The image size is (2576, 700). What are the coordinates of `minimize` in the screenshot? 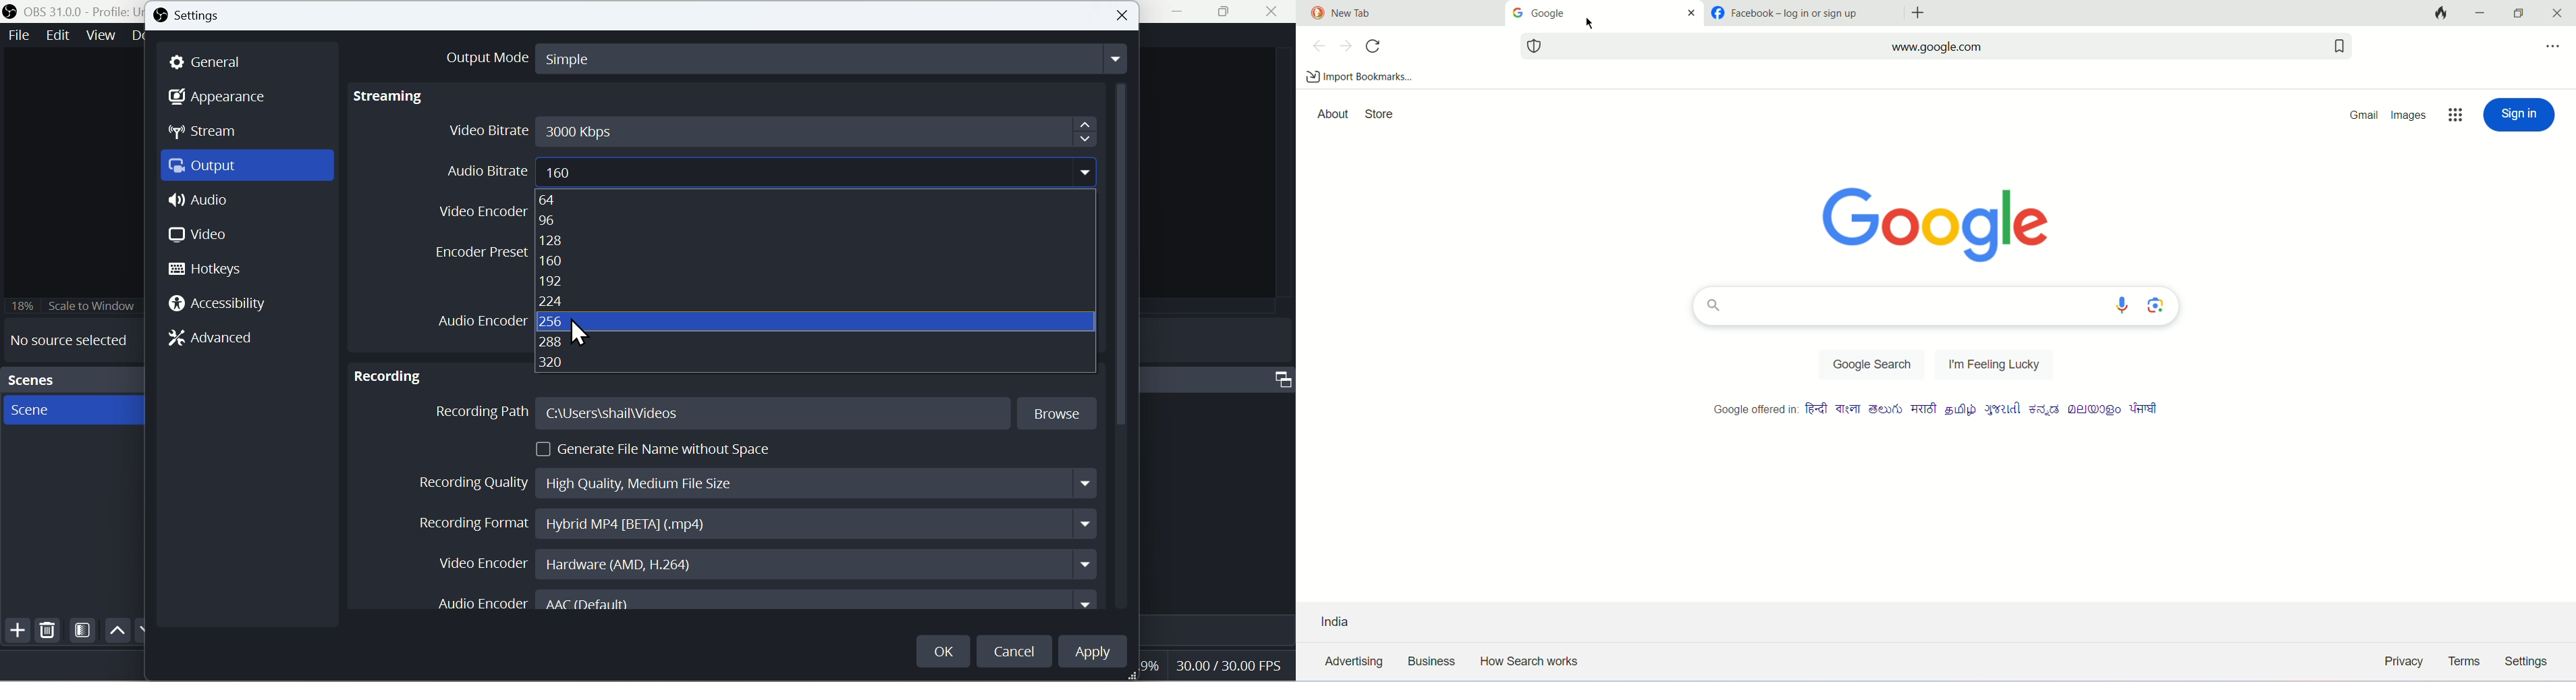 It's located at (2481, 13).